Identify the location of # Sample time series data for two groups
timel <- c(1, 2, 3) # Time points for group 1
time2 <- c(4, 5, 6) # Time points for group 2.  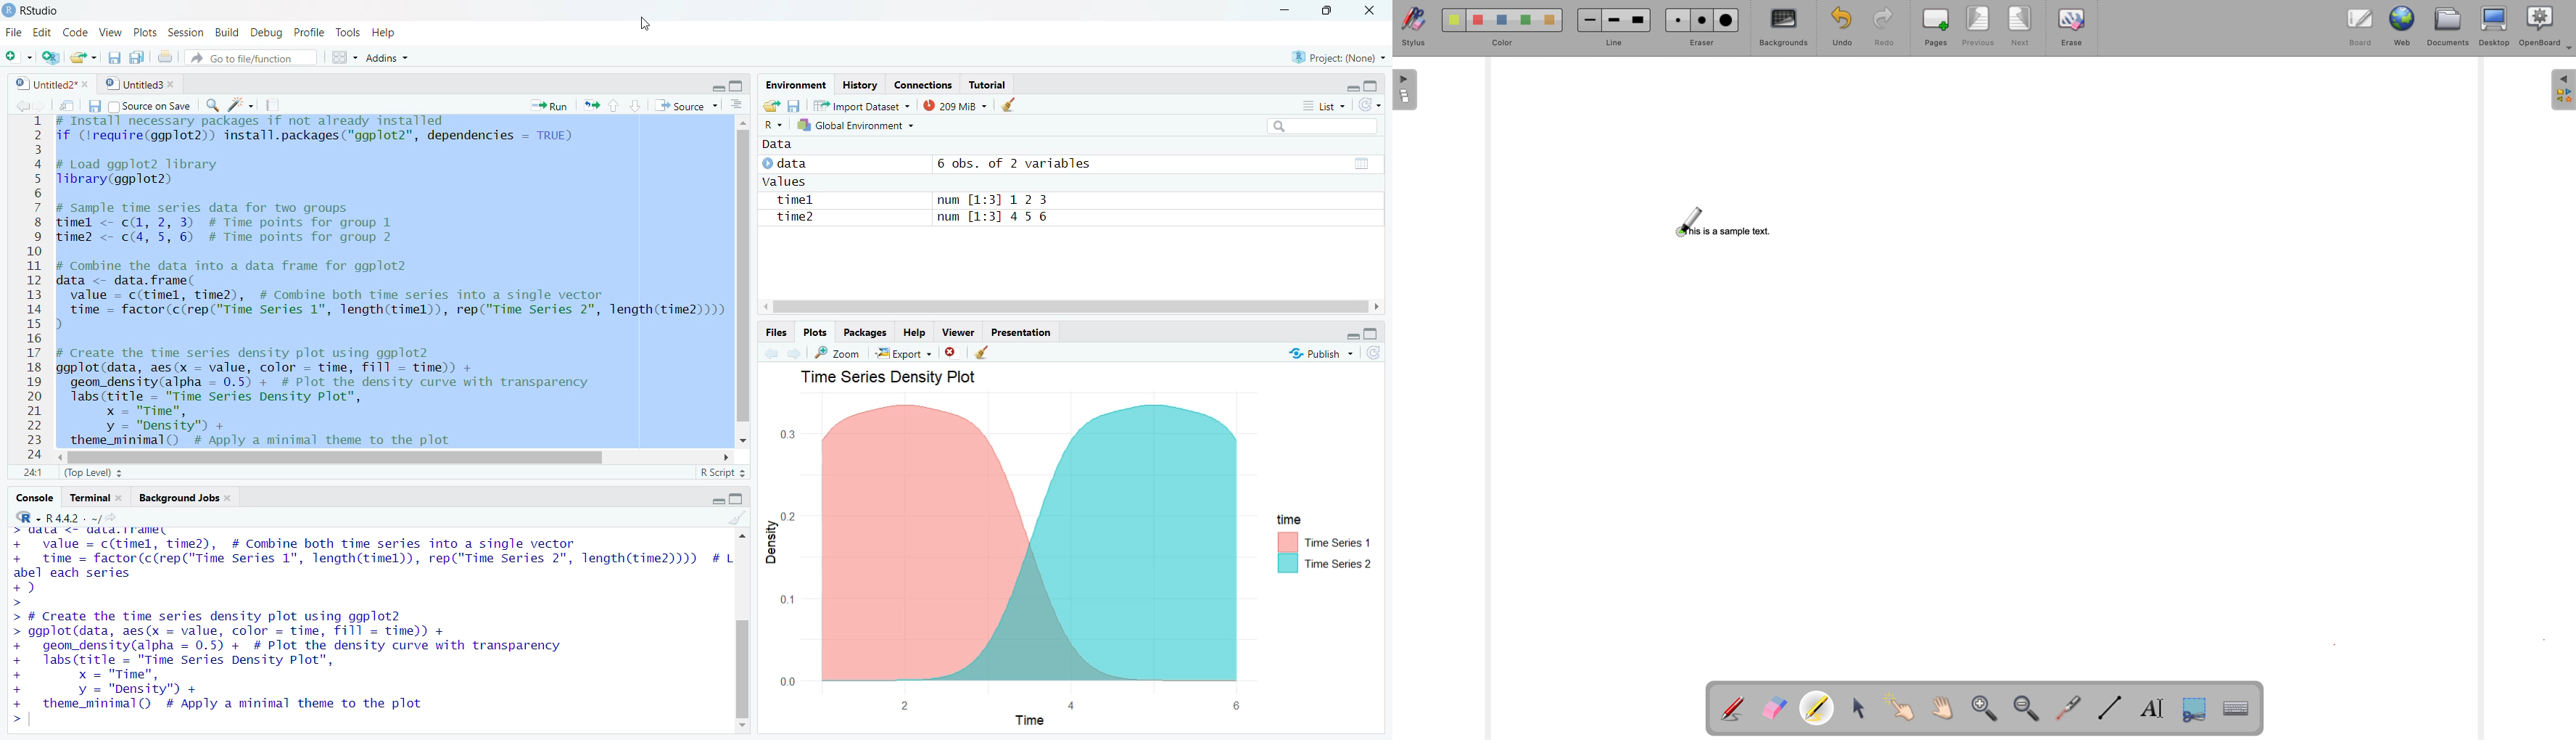
(228, 223).